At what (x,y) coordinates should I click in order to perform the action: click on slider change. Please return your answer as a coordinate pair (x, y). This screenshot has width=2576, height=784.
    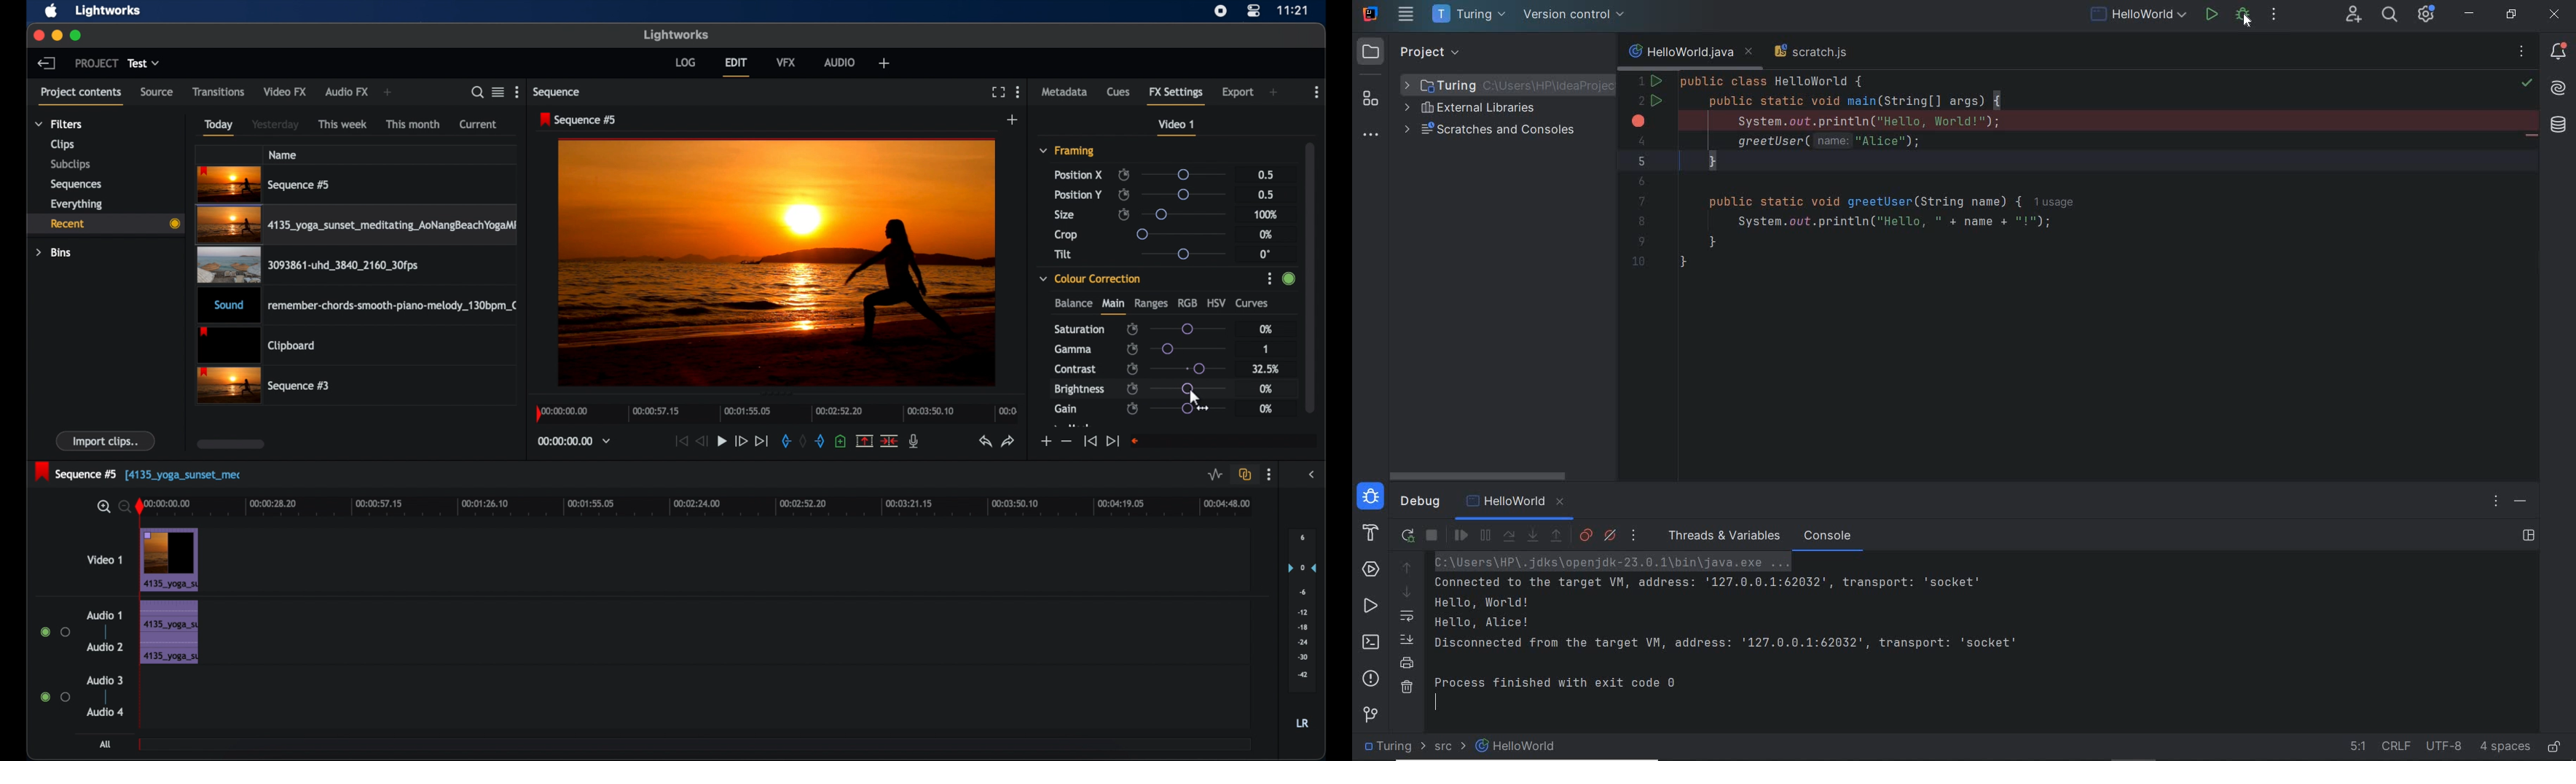
    Looking at the image, I should click on (1287, 283).